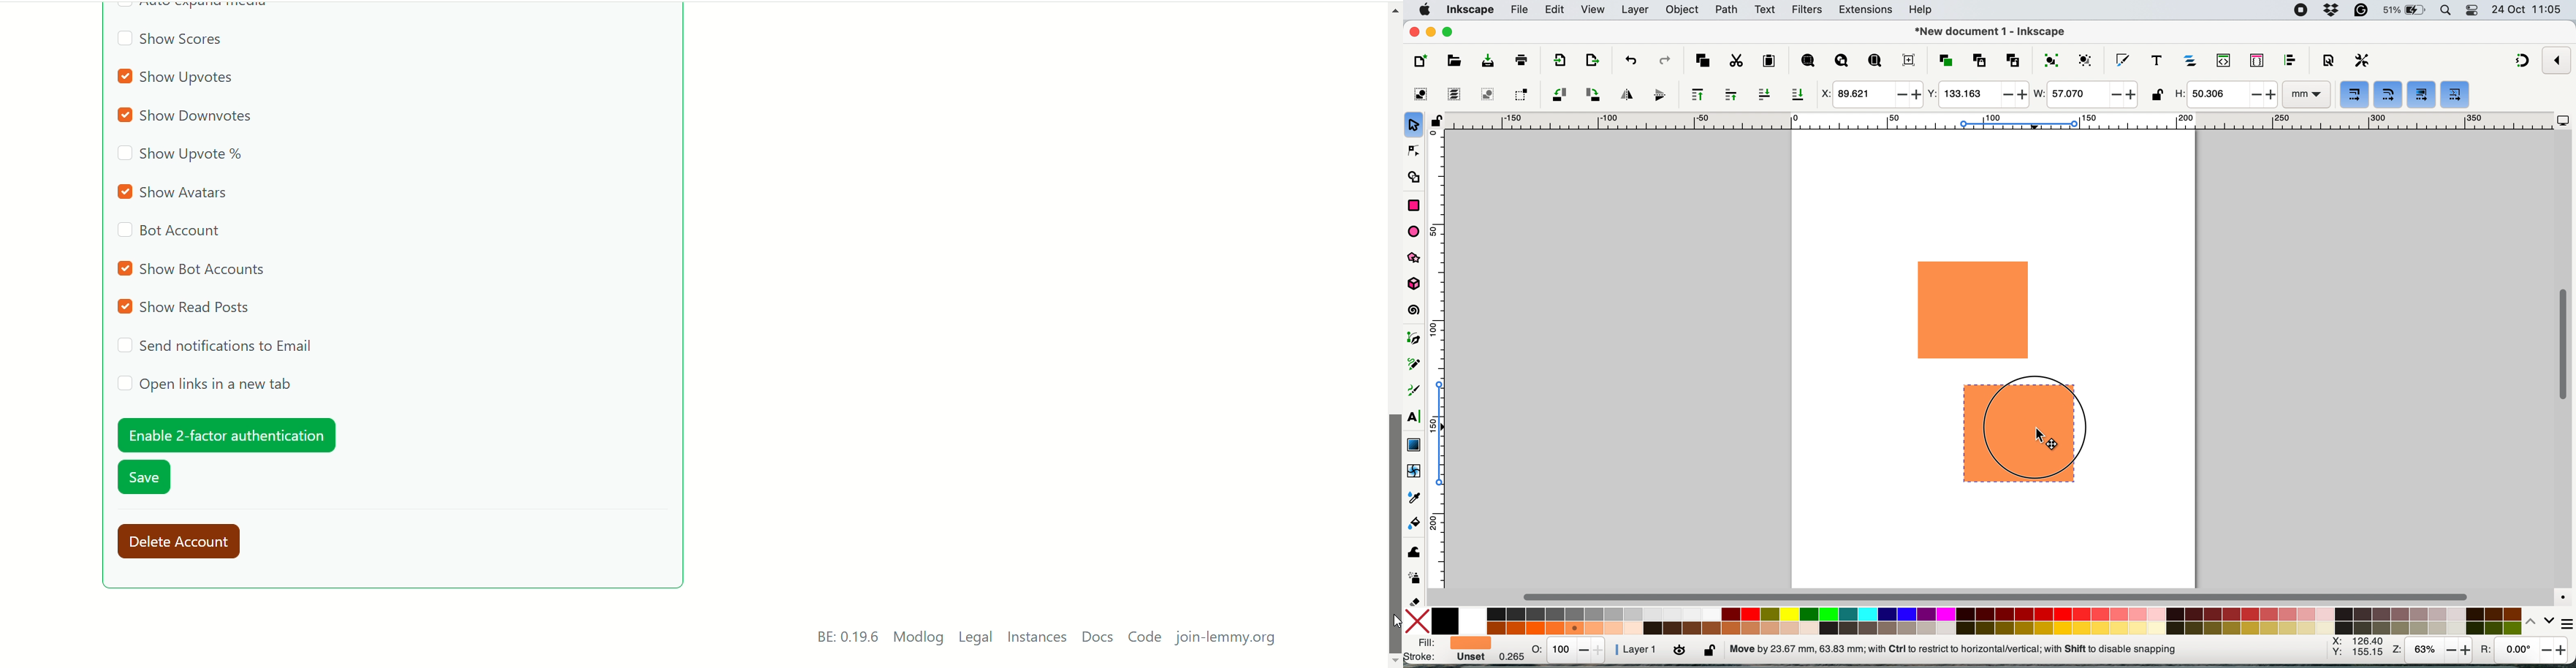 This screenshot has height=672, width=2576. Describe the element at coordinates (2084, 95) in the screenshot. I see `width` at that location.